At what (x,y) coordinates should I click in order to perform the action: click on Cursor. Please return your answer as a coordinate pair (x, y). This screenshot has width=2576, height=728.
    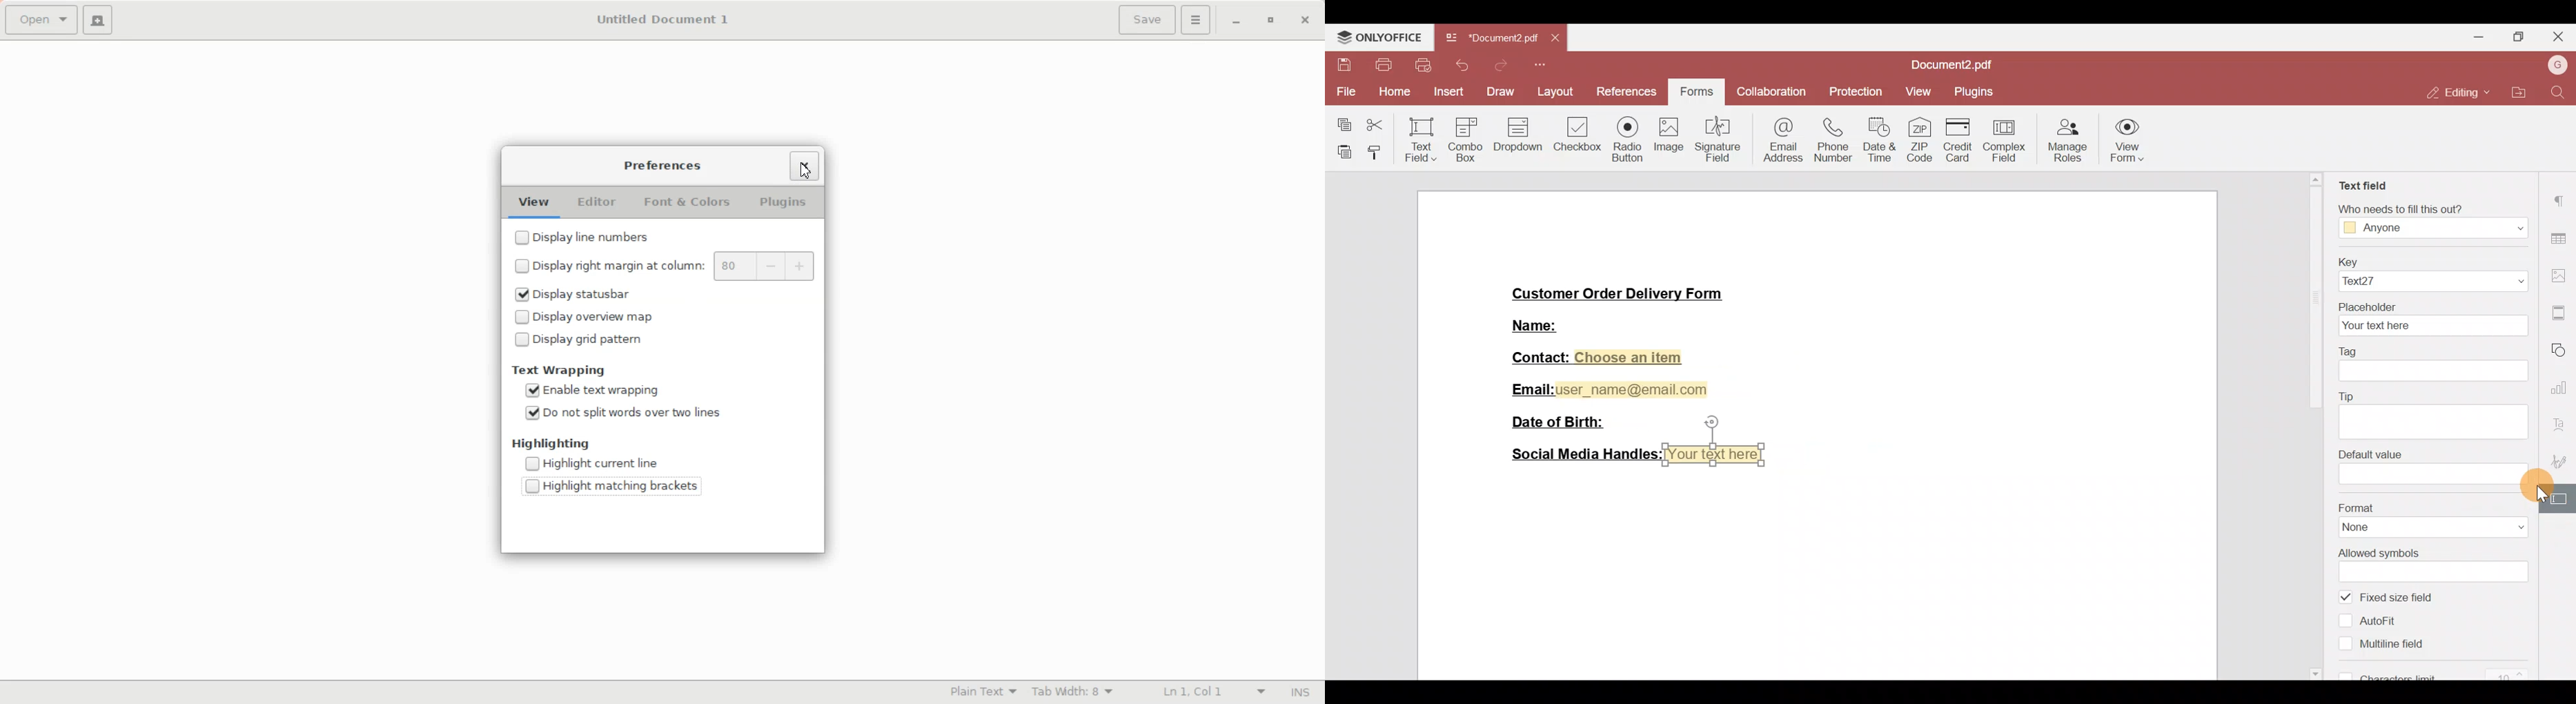
    Looking at the image, I should click on (2536, 486).